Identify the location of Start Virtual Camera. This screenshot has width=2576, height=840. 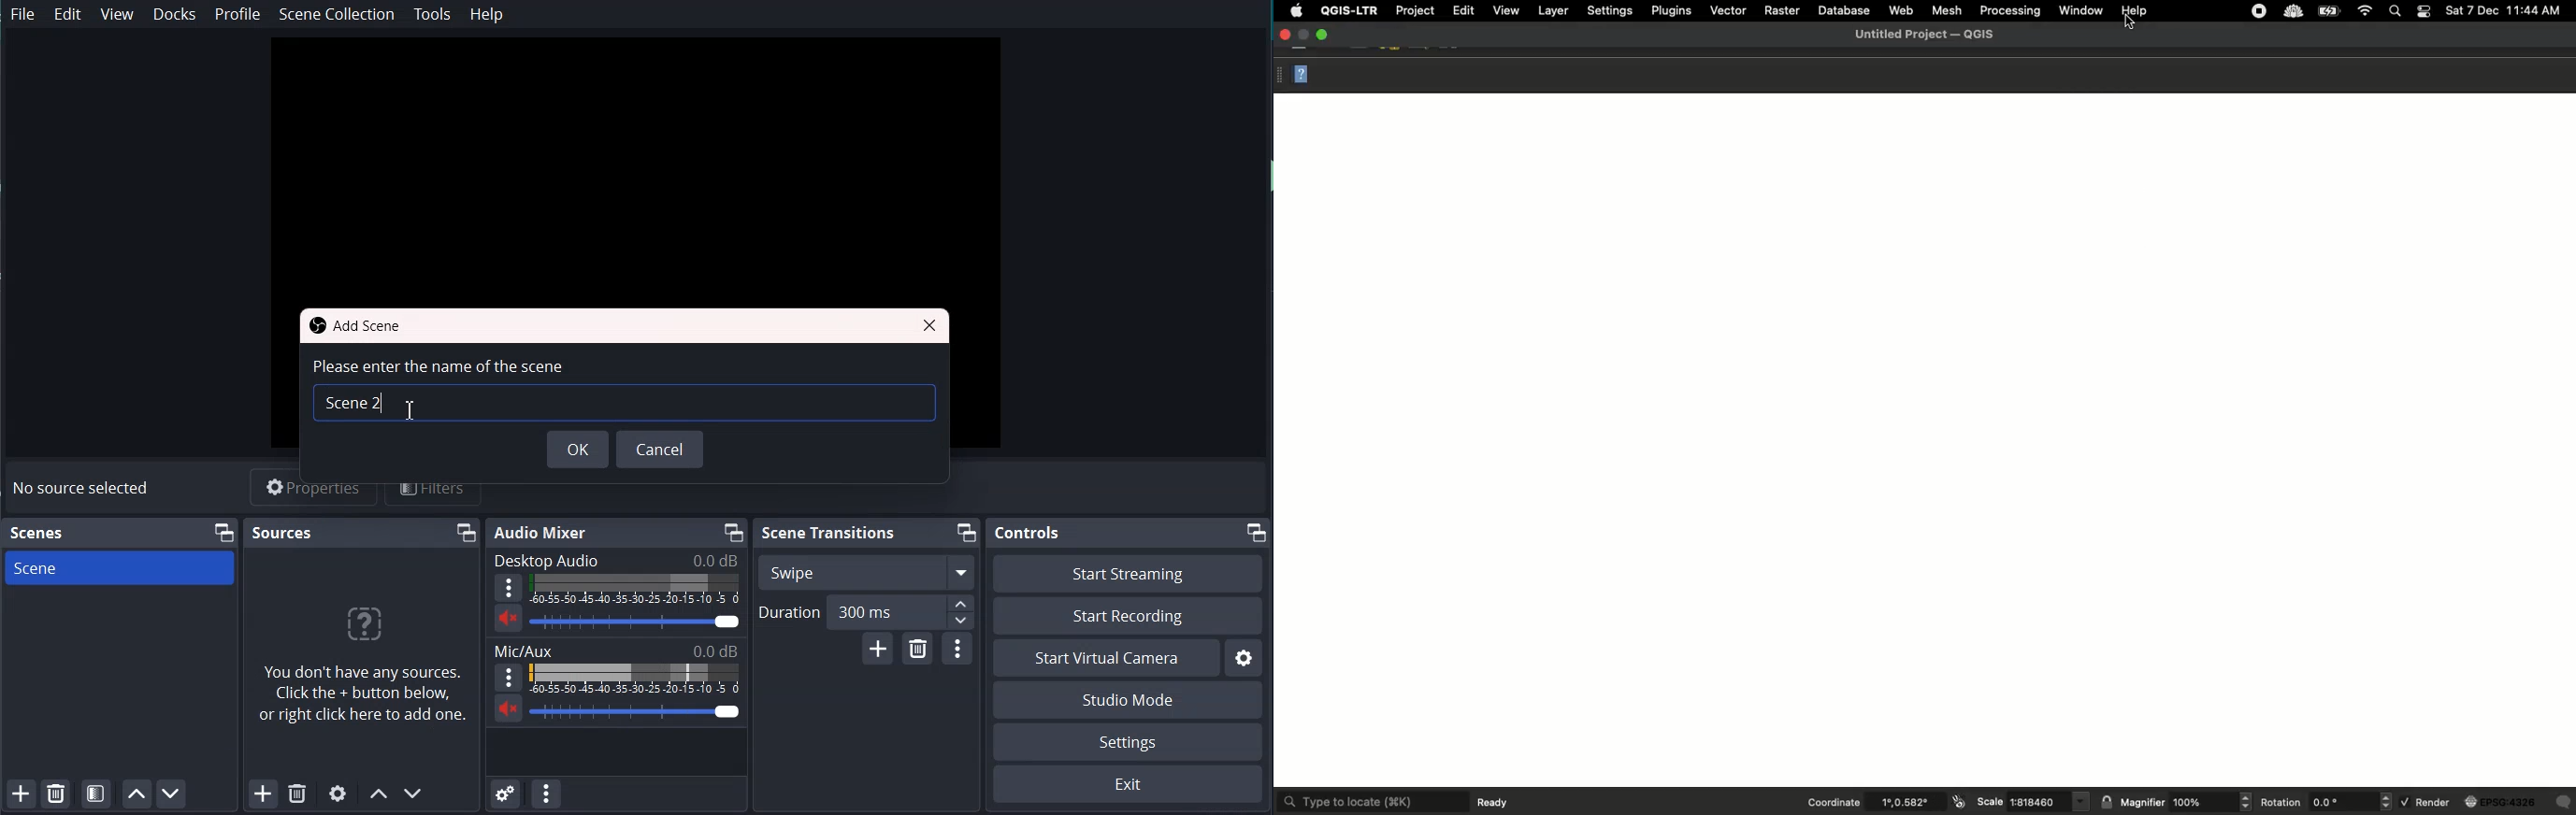
(1106, 658).